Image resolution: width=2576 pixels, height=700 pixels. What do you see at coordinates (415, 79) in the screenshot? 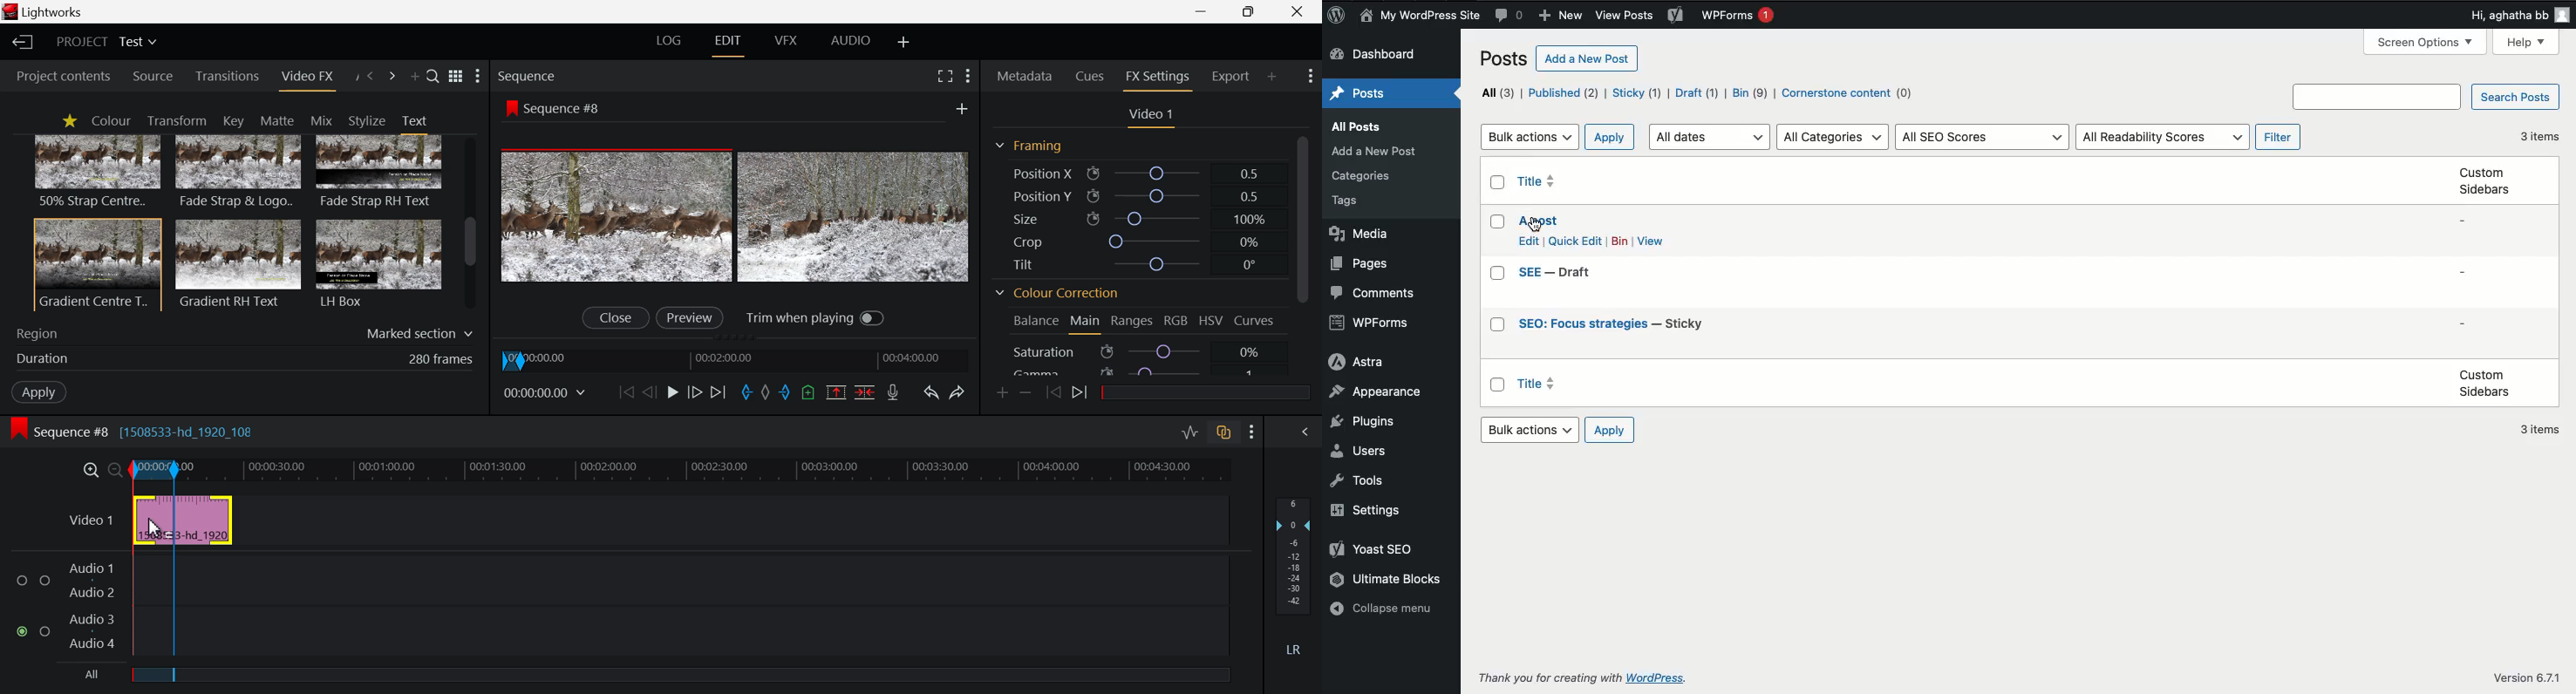
I see `Add Panel` at bounding box center [415, 79].